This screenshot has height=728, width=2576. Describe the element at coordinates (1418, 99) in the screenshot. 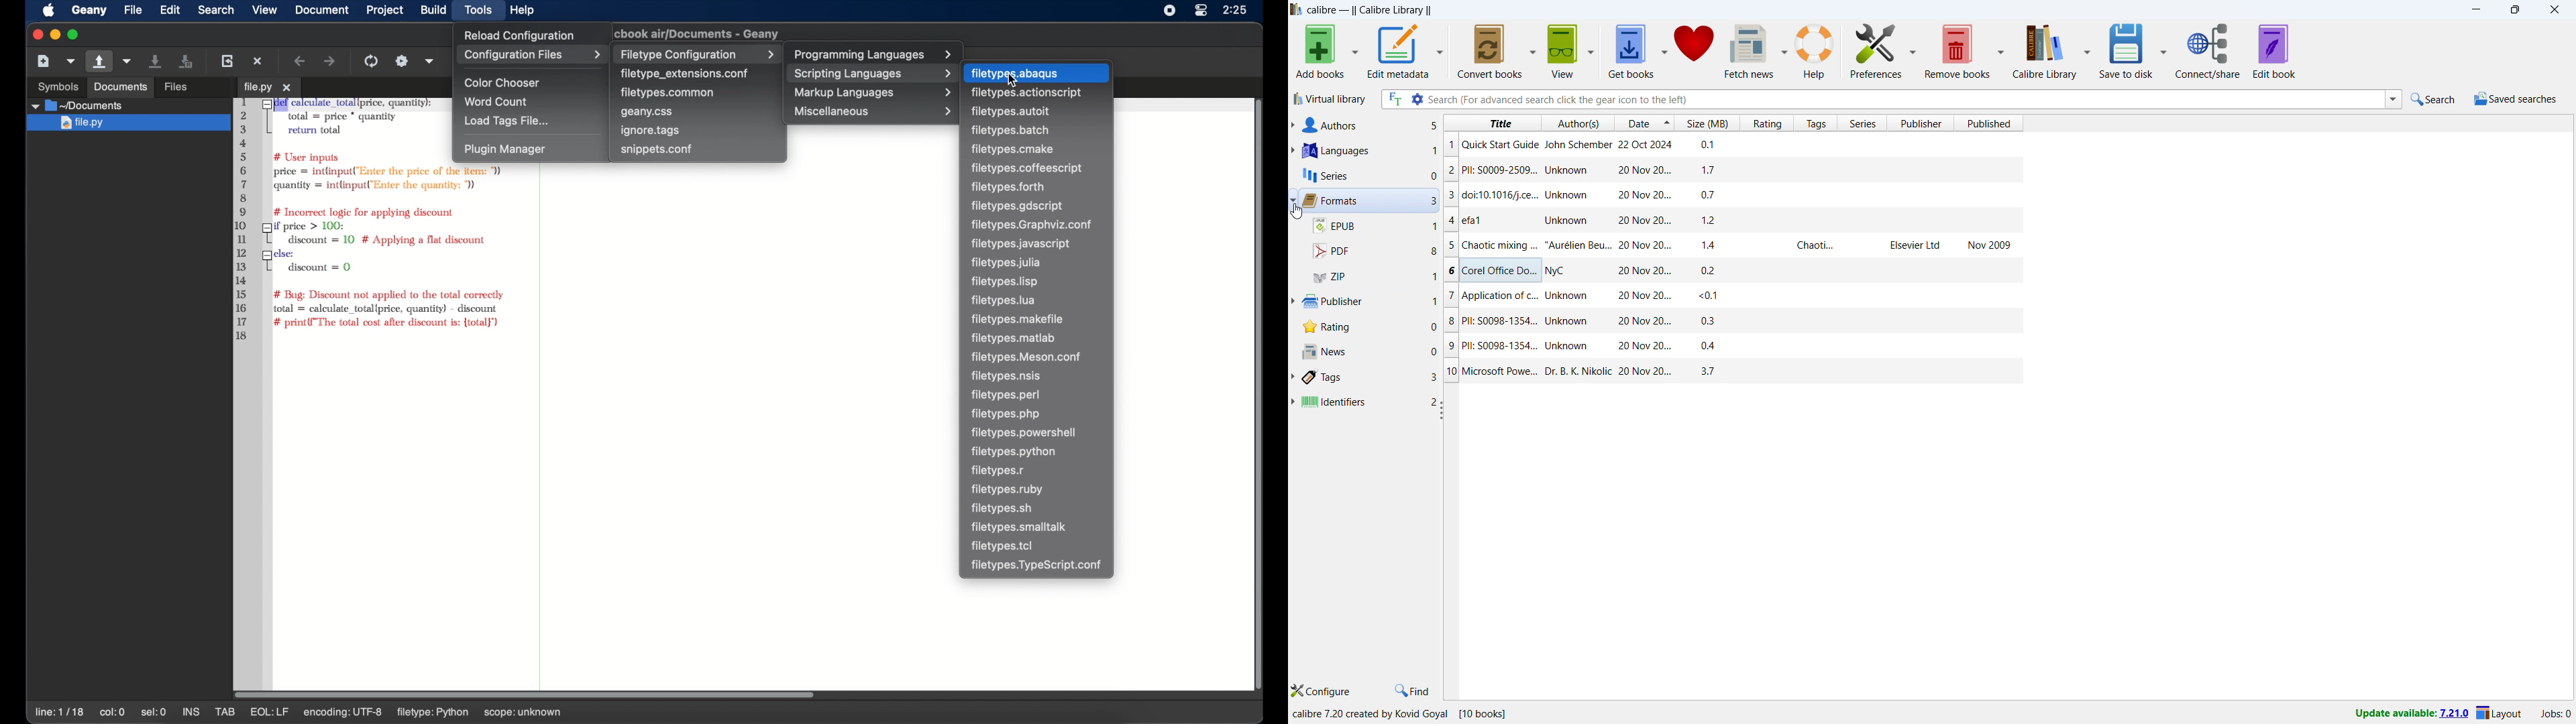

I see `advanced search` at that location.